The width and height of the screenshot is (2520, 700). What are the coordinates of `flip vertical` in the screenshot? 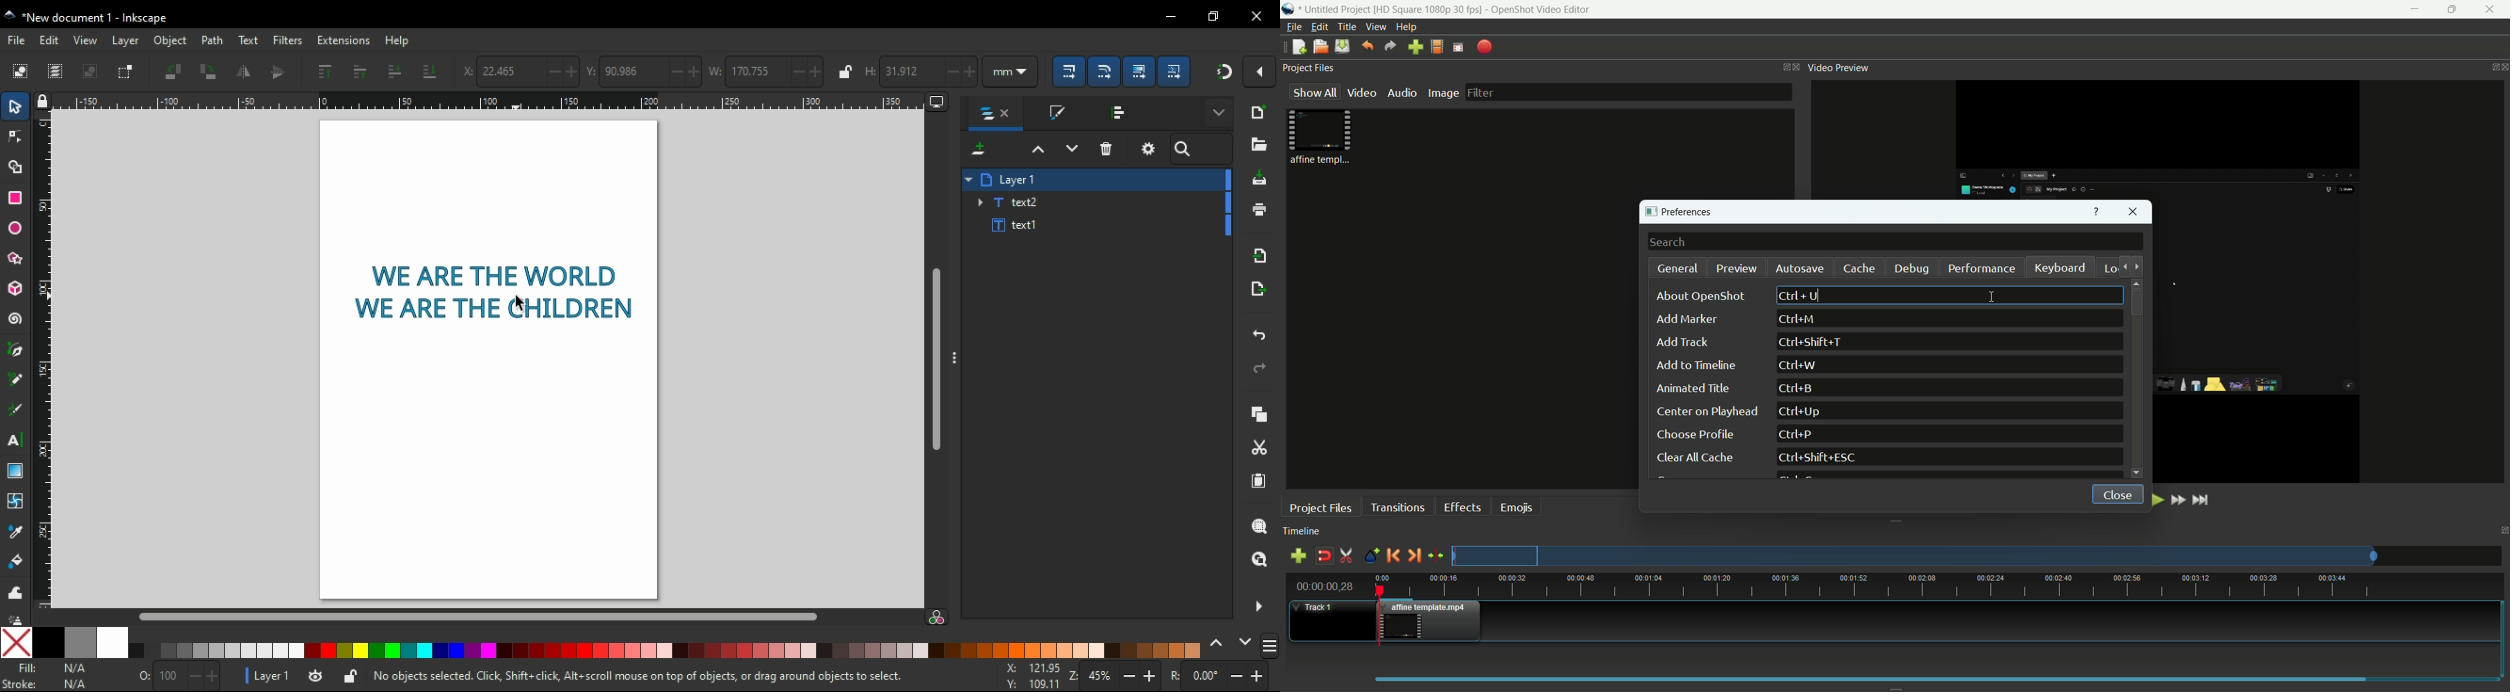 It's located at (278, 72).